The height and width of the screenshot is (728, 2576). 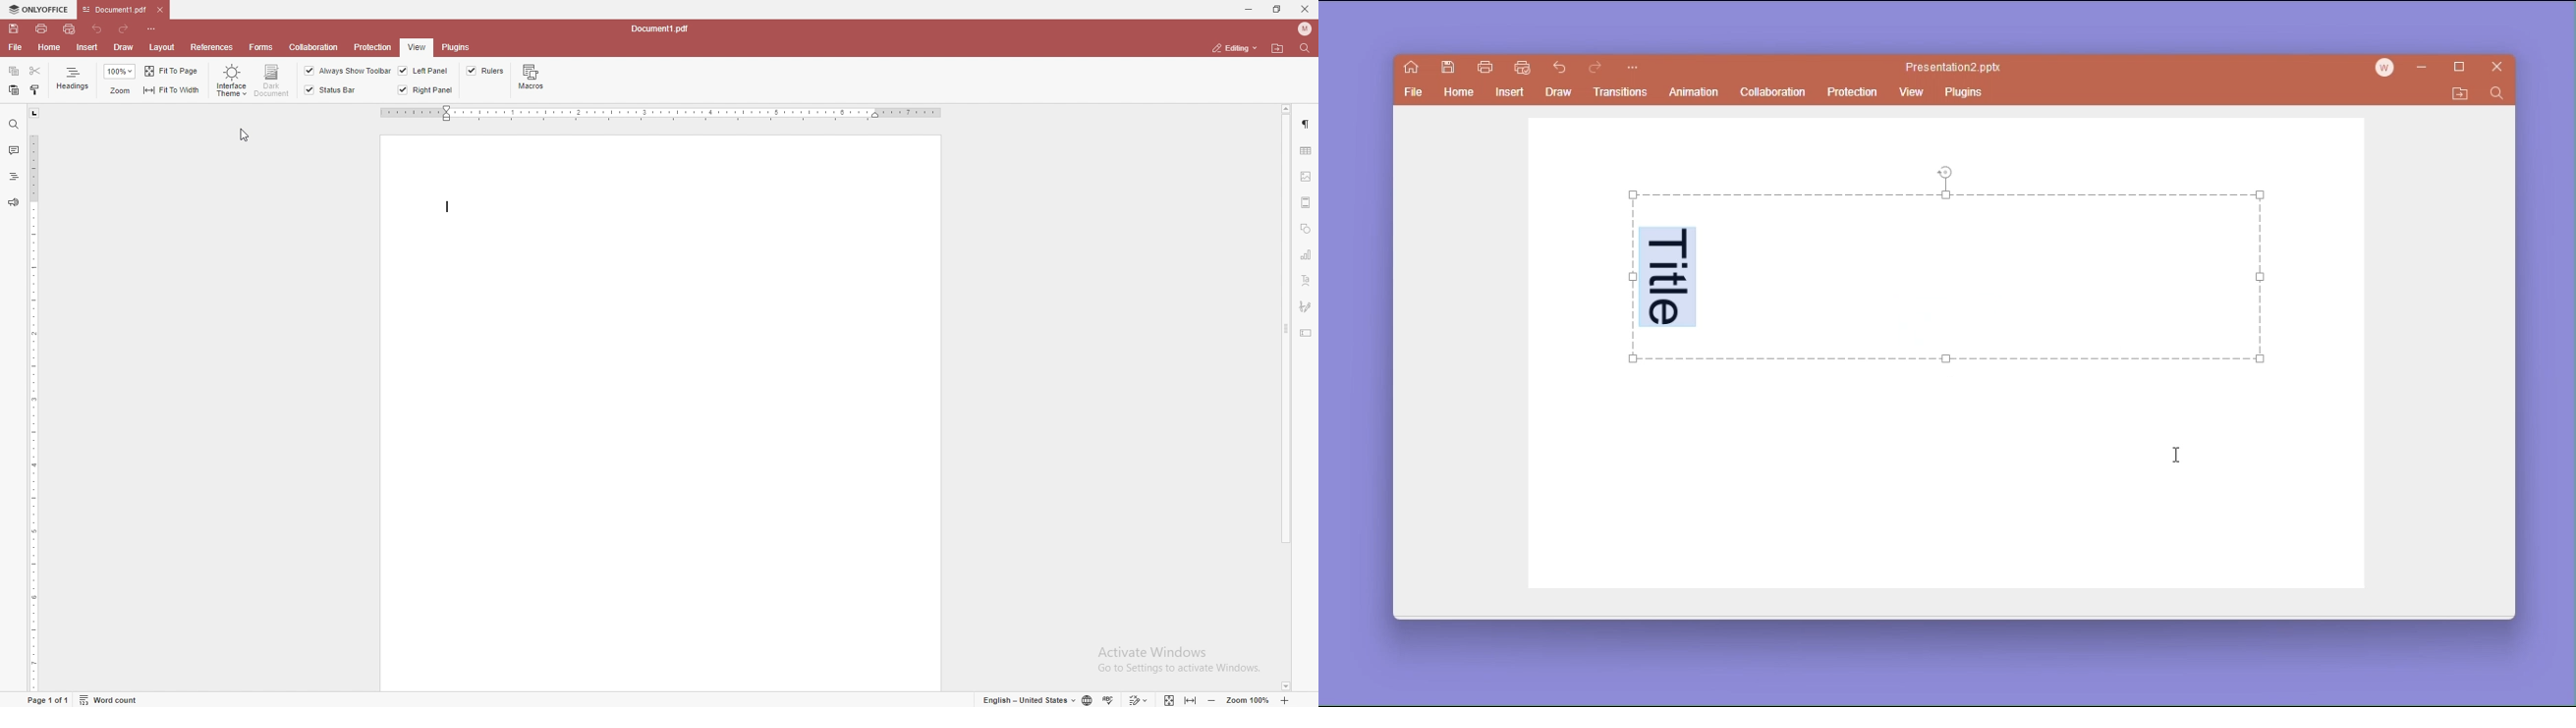 What do you see at coordinates (415, 48) in the screenshot?
I see `view` at bounding box center [415, 48].